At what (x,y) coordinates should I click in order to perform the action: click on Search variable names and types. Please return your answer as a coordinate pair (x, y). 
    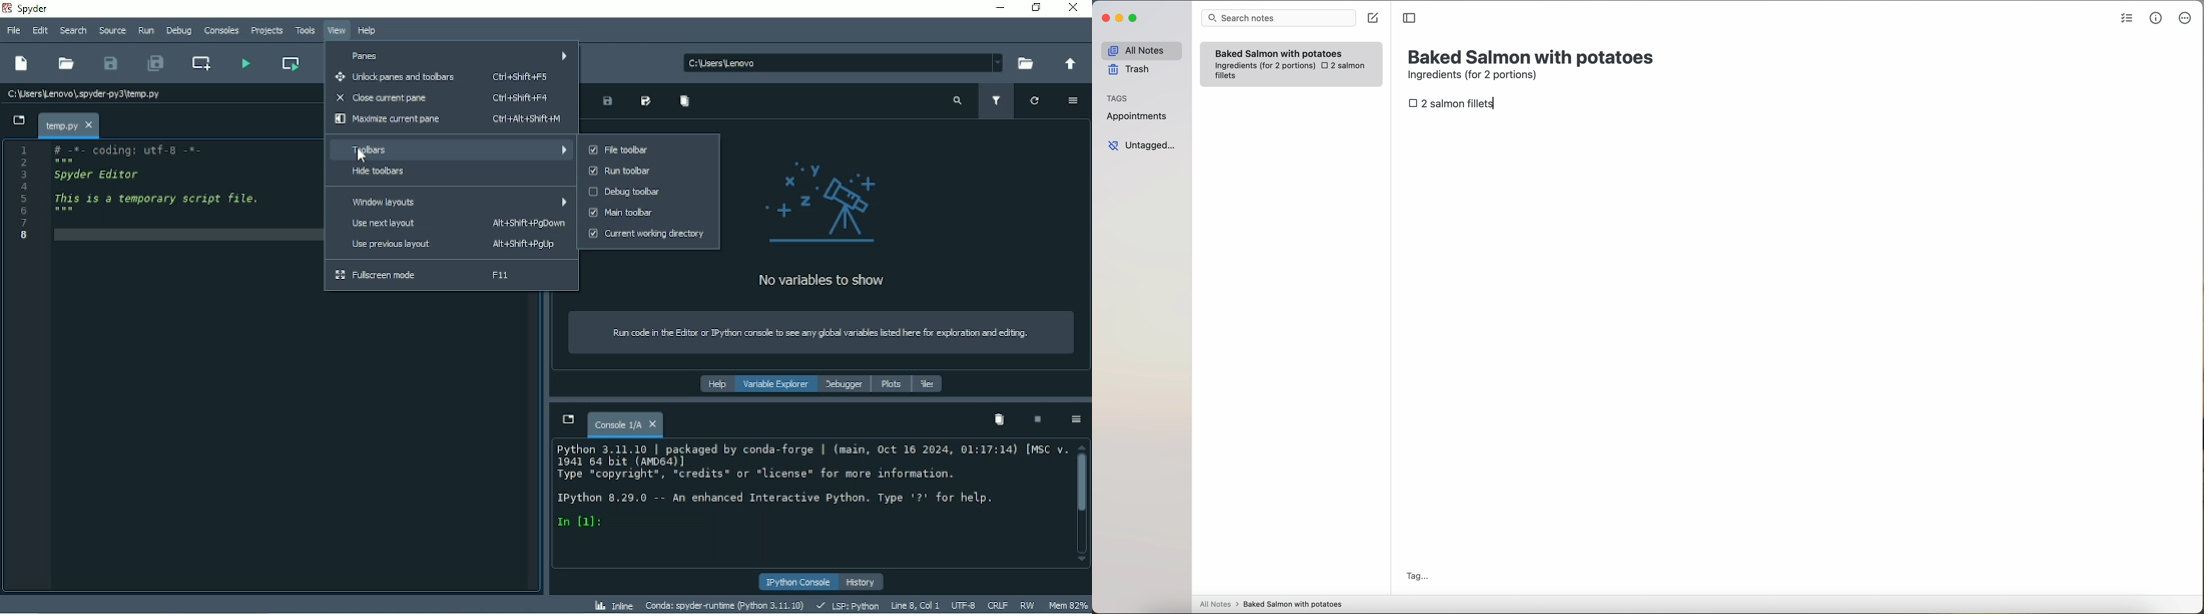
    Looking at the image, I should click on (957, 102).